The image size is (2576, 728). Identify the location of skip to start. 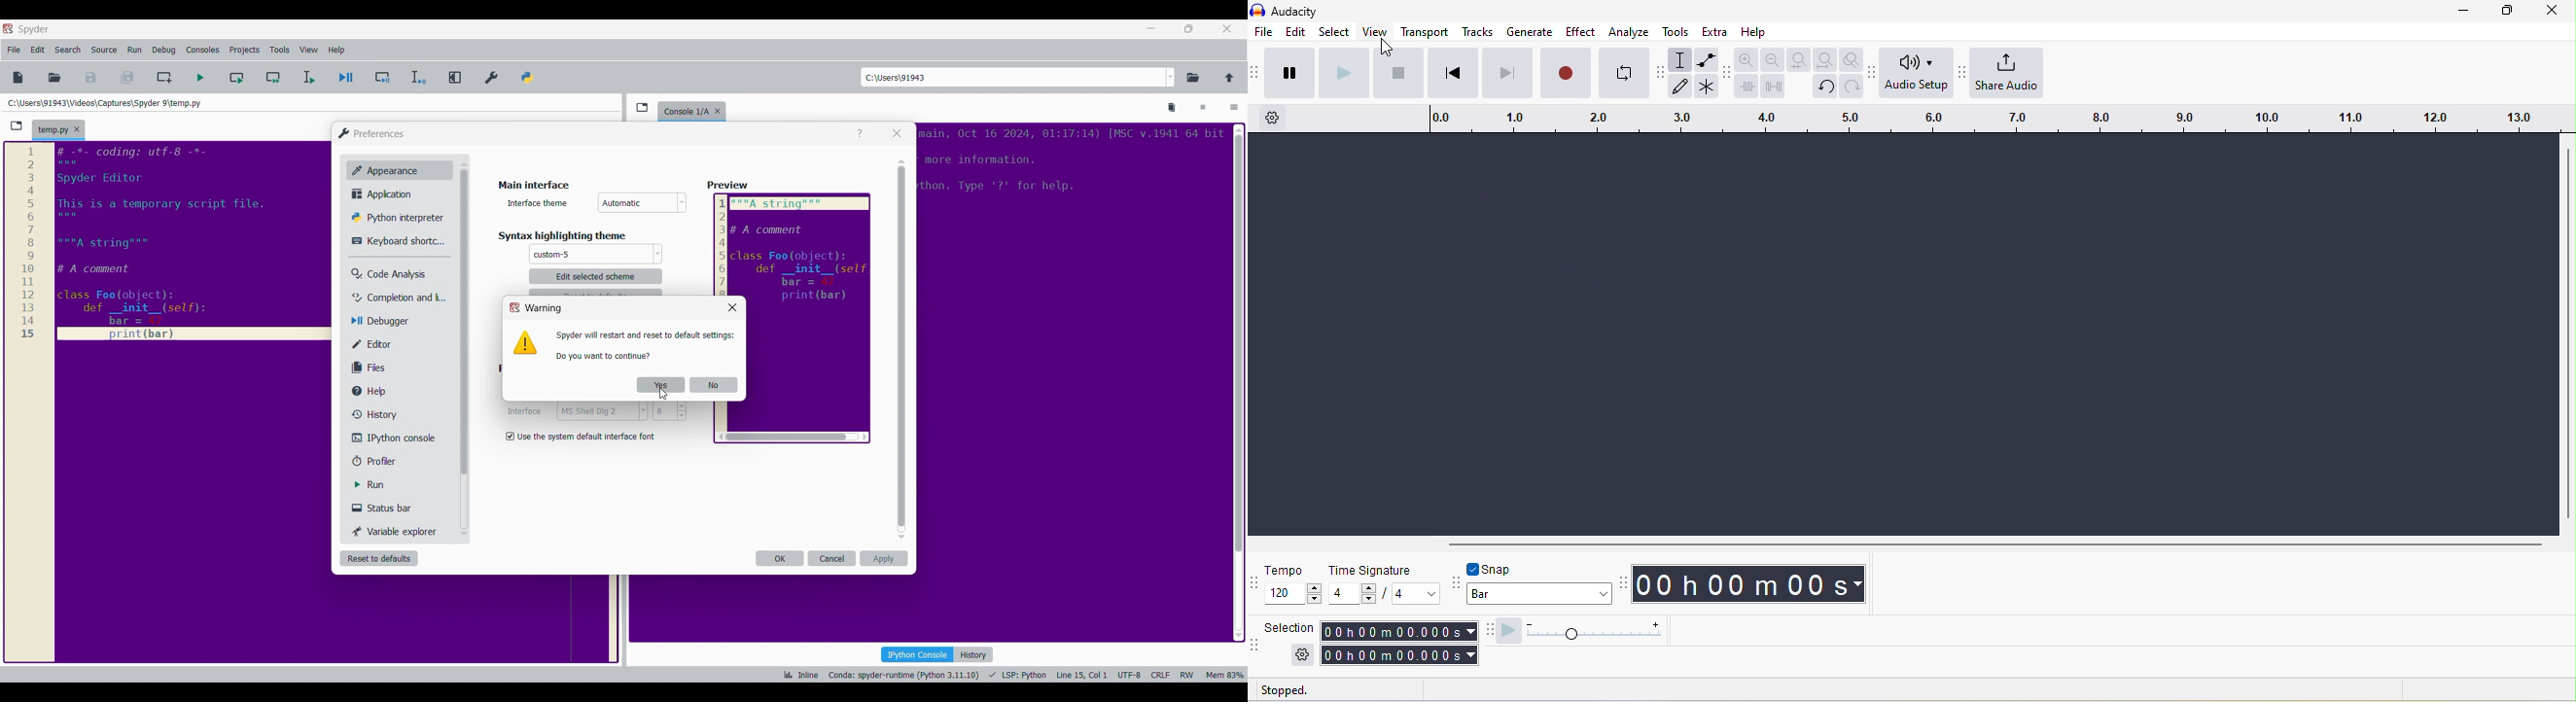
(1454, 73).